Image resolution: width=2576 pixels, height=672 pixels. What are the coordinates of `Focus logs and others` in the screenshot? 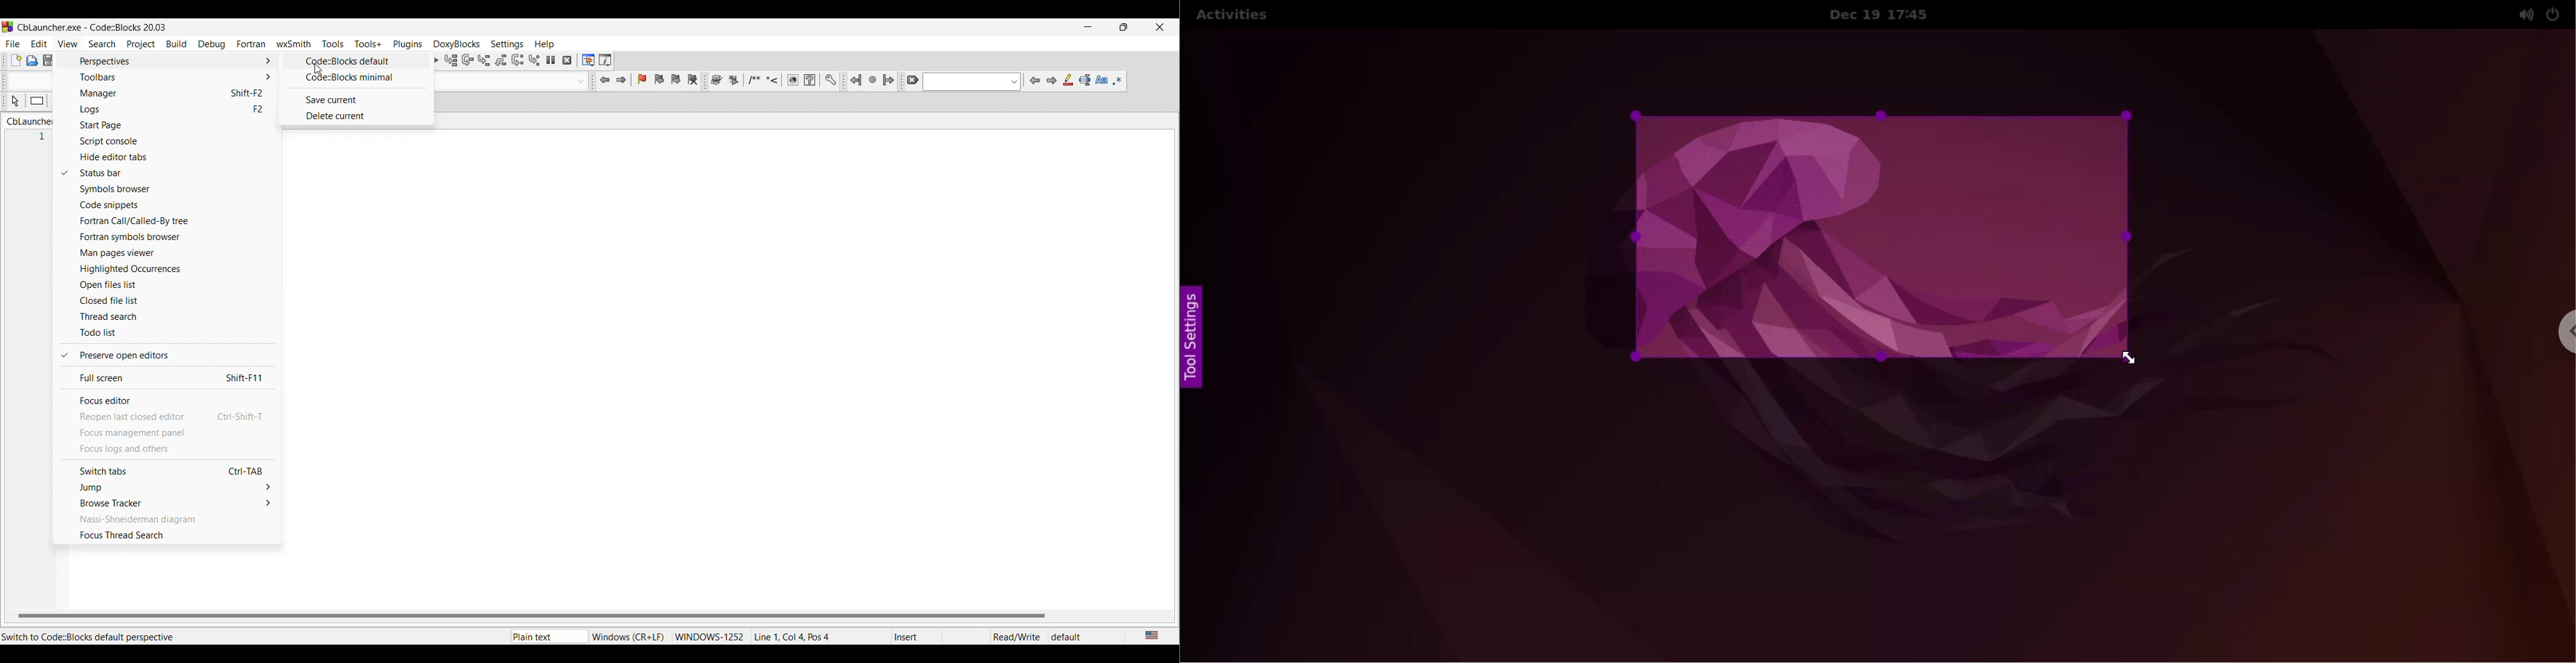 It's located at (168, 449).